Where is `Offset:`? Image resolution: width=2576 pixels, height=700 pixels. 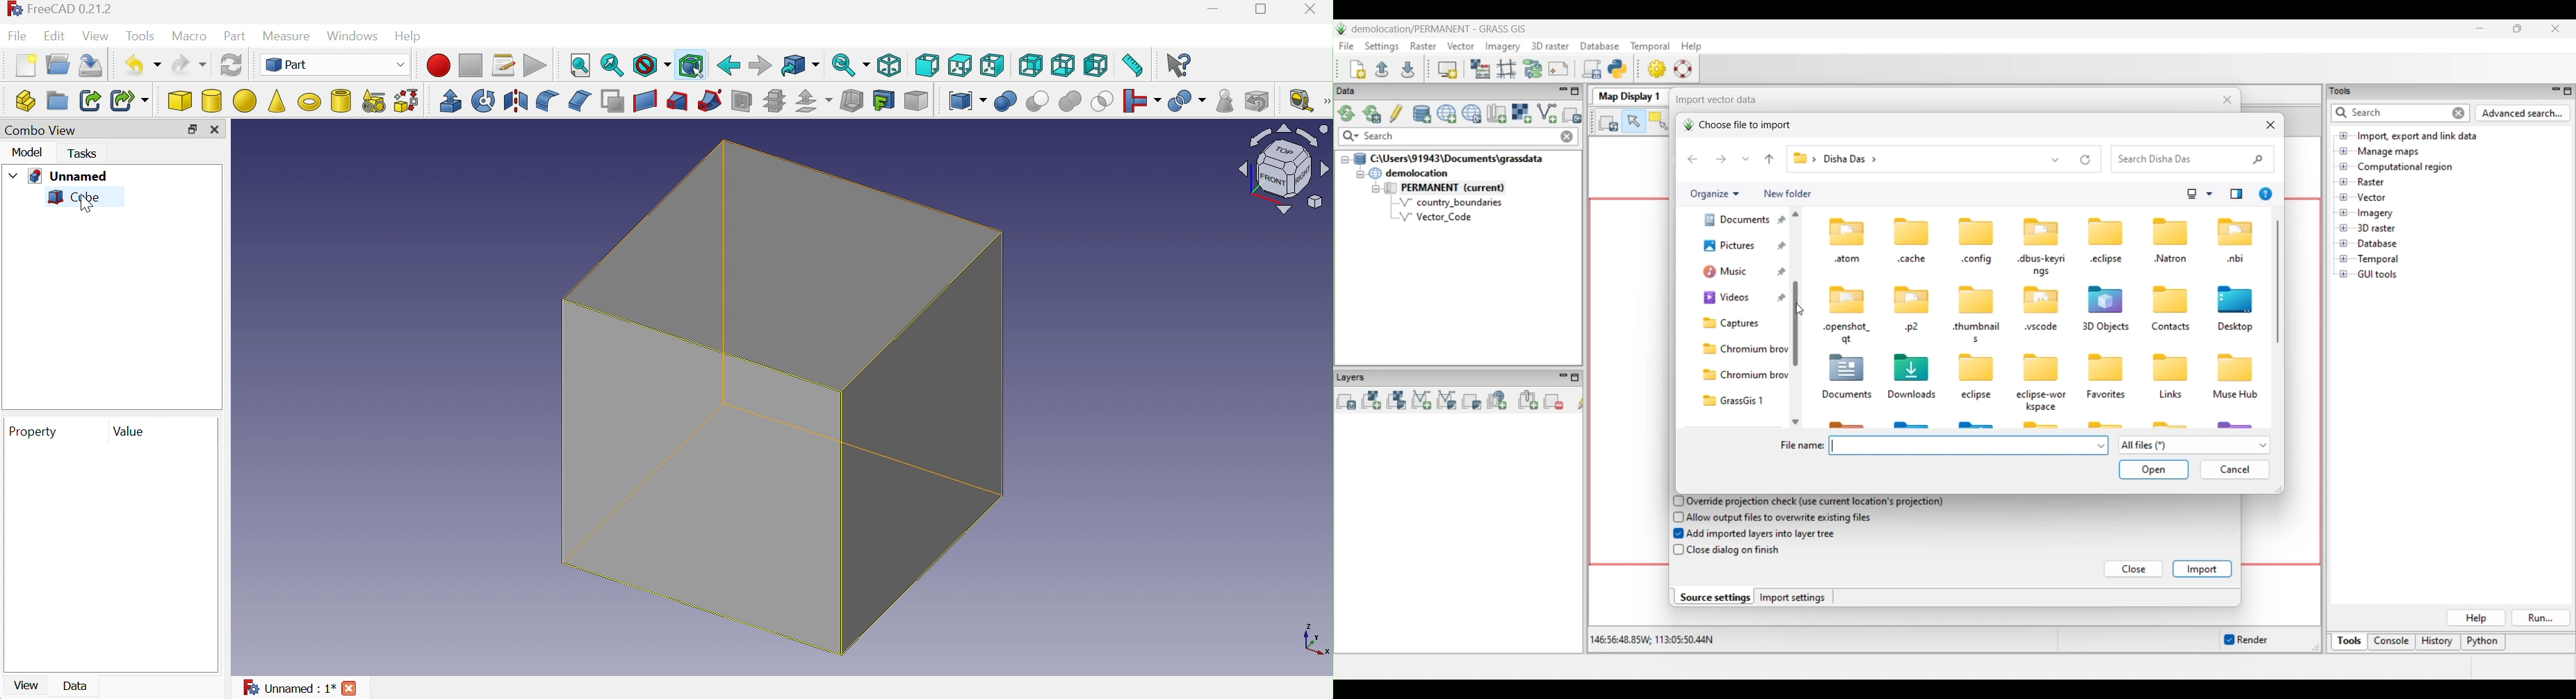 Offset: is located at coordinates (815, 103).